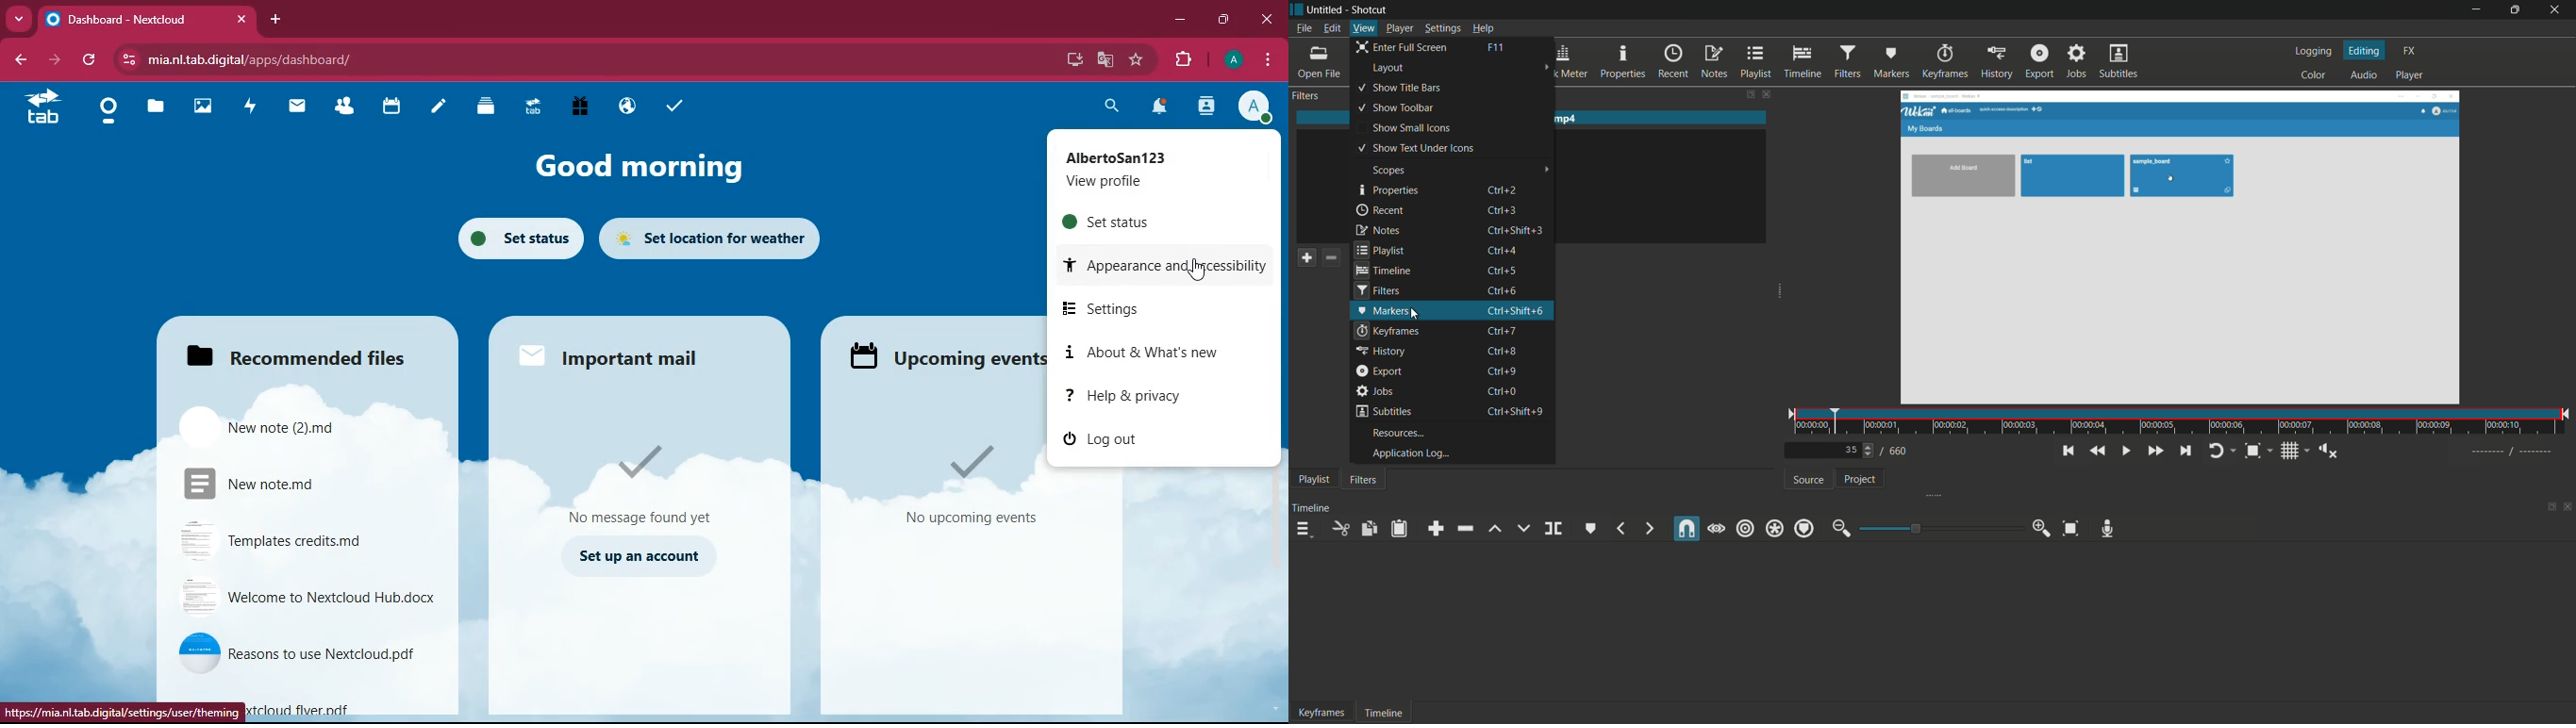 Image resolution: width=2576 pixels, height=728 pixels. Describe the element at coordinates (513, 241) in the screenshot. I see `set status` at that location.